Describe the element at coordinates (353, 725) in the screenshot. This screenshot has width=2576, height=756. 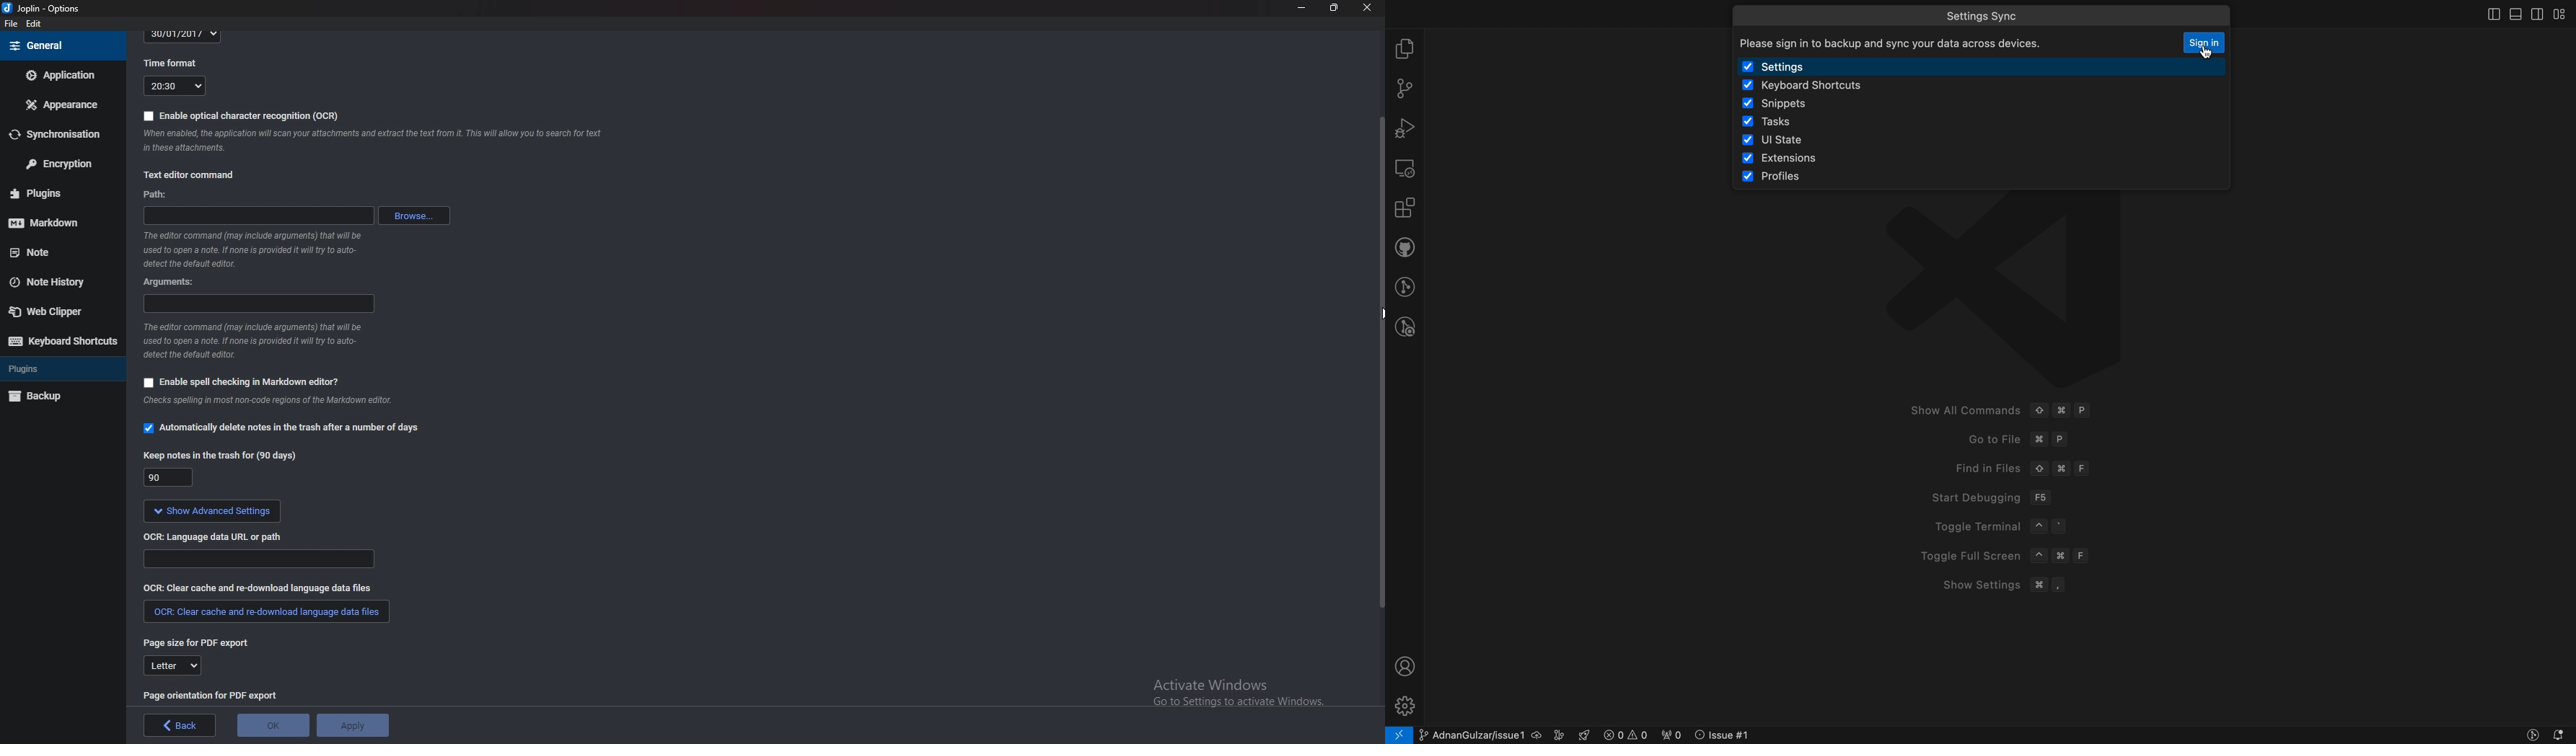
I see `Apply` at that location.